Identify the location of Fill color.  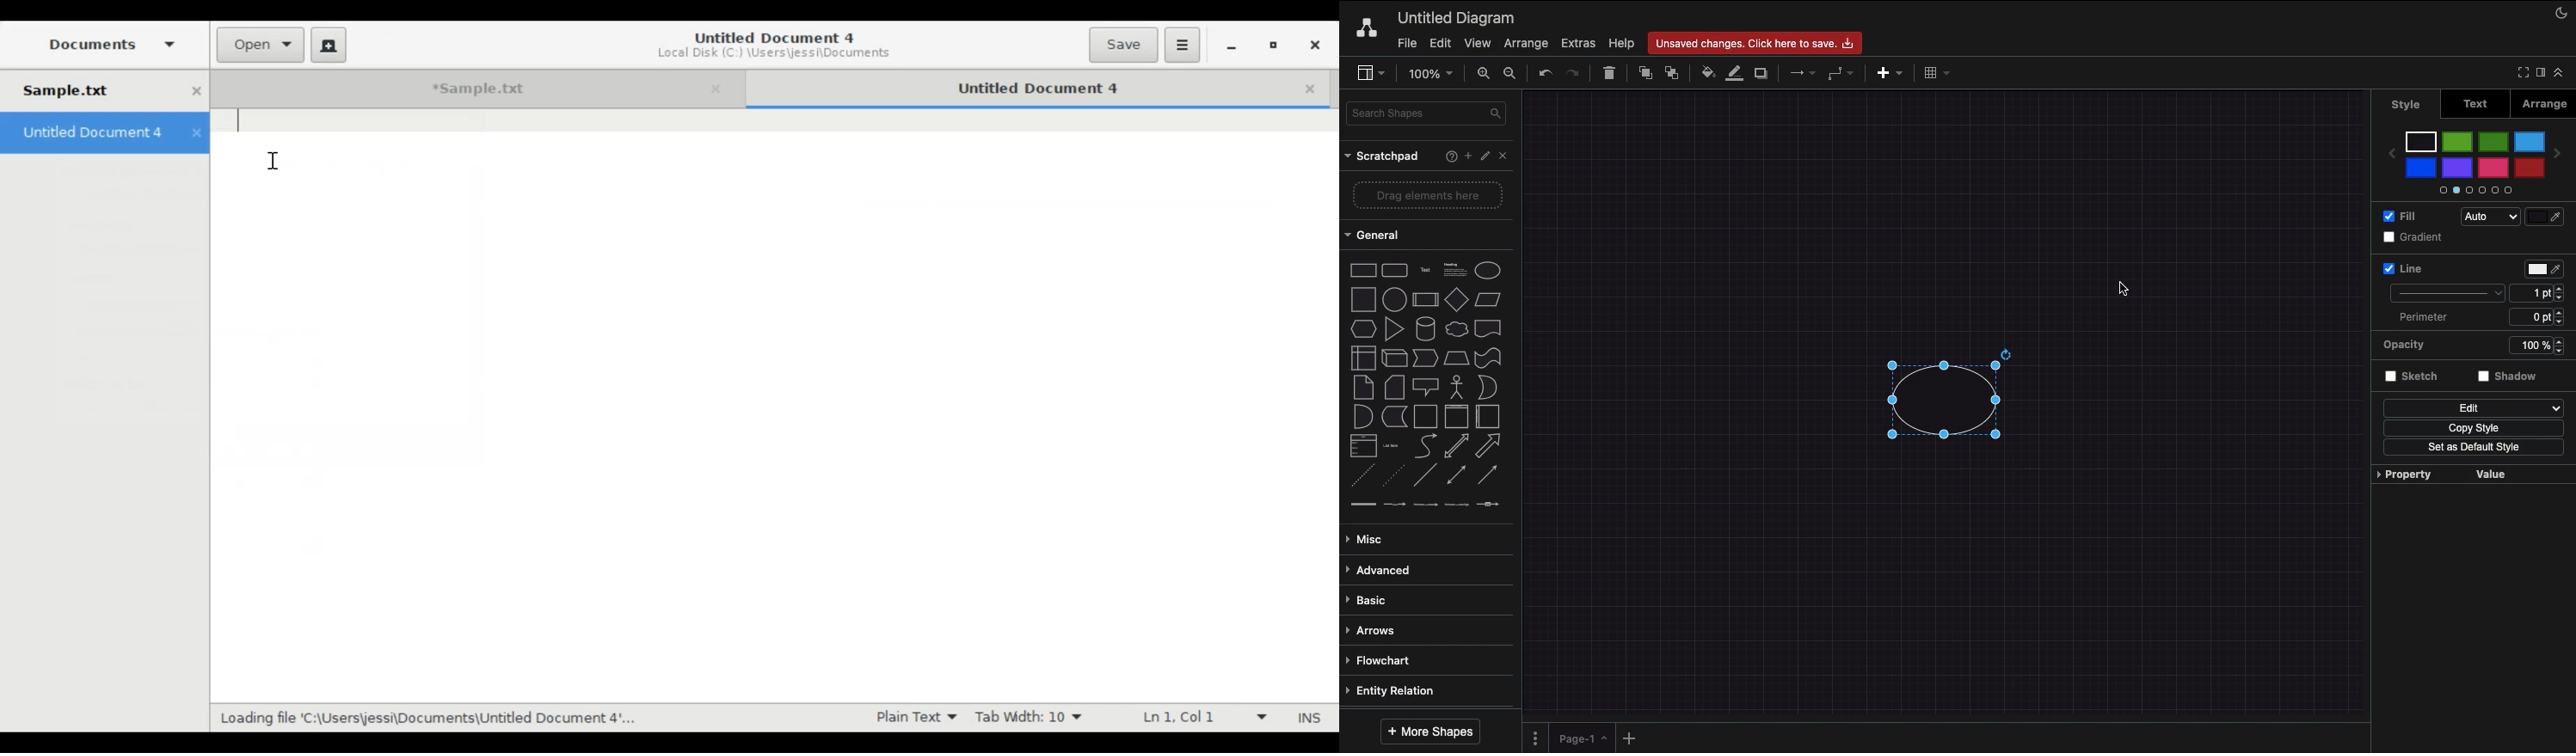
(1706, 75).